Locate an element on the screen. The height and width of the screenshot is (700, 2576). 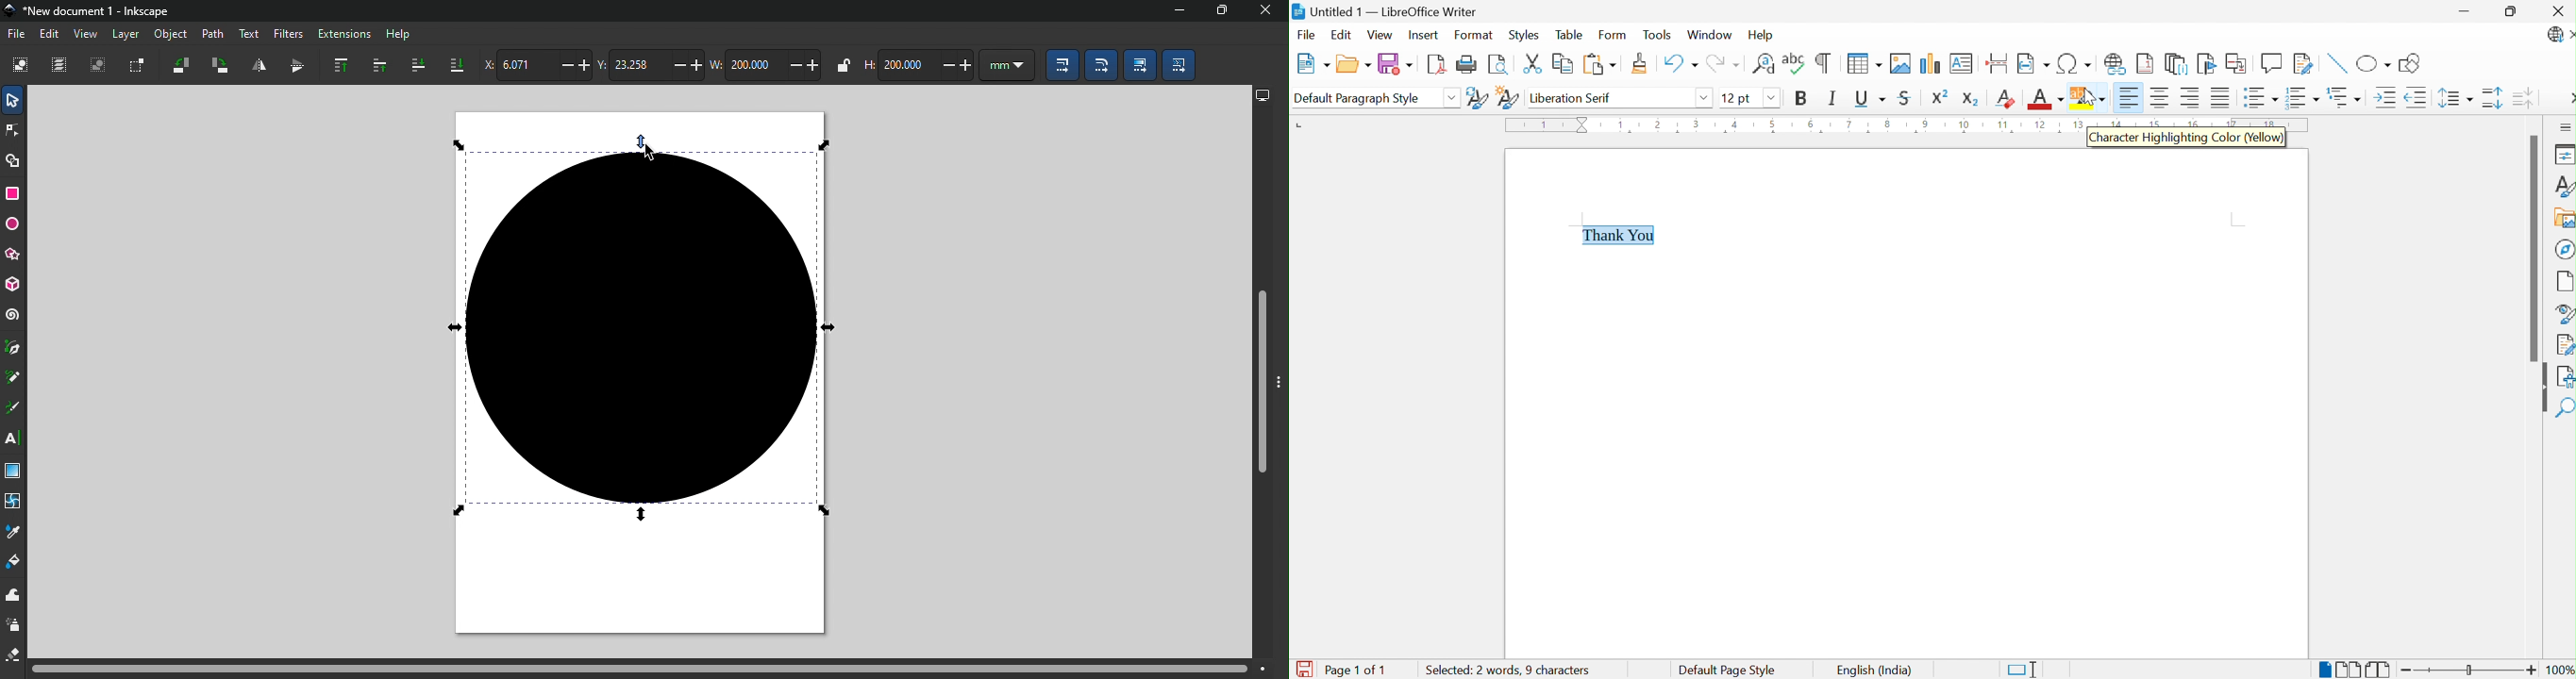
Filters is located at coordinates (288, 34).